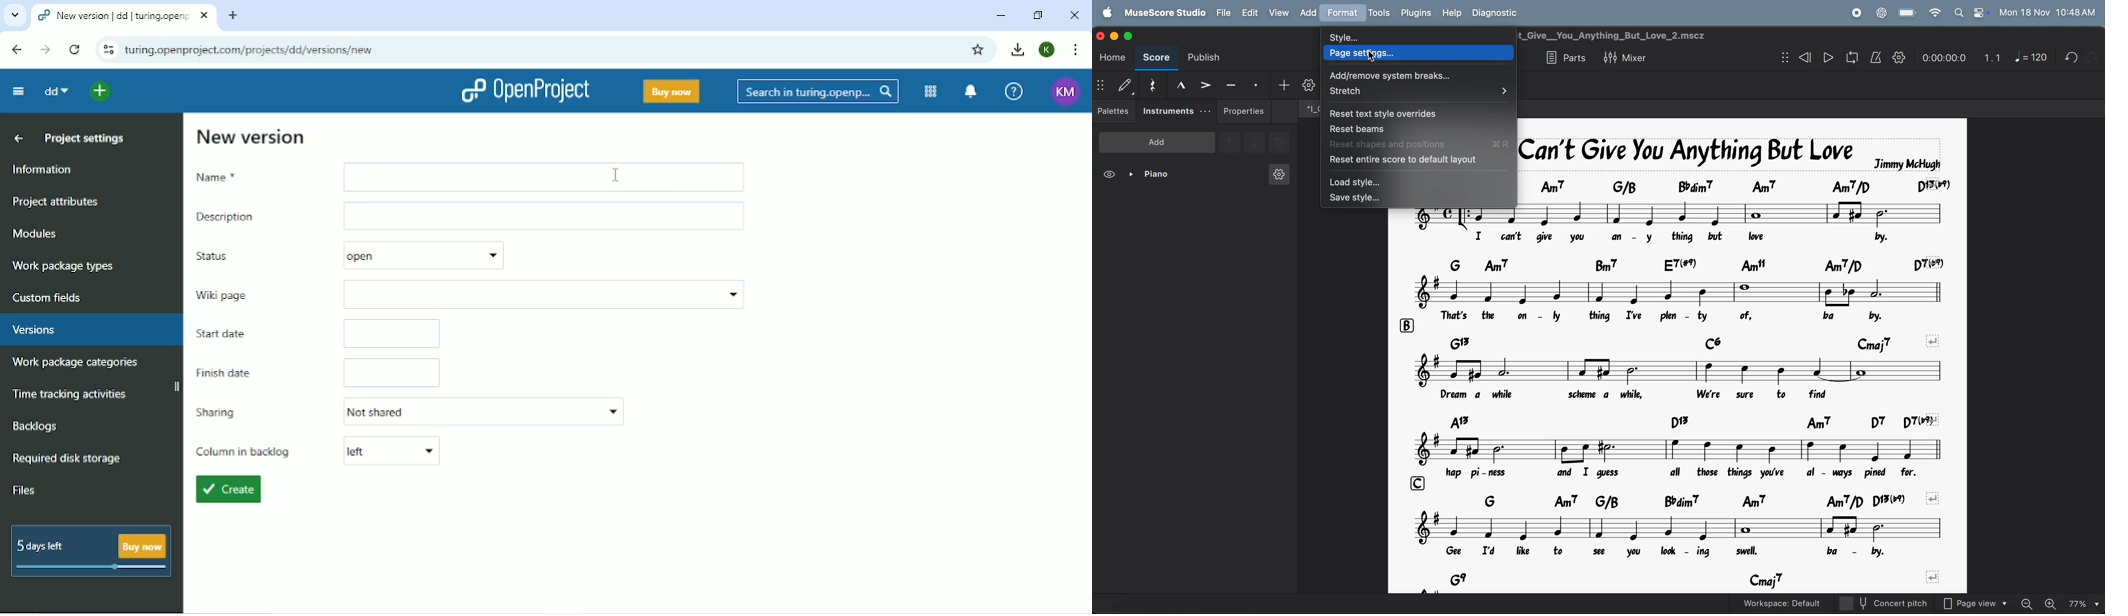  Describe the element at coordinates (1804, 57) in the screenshot. I see `rewind` at that location.